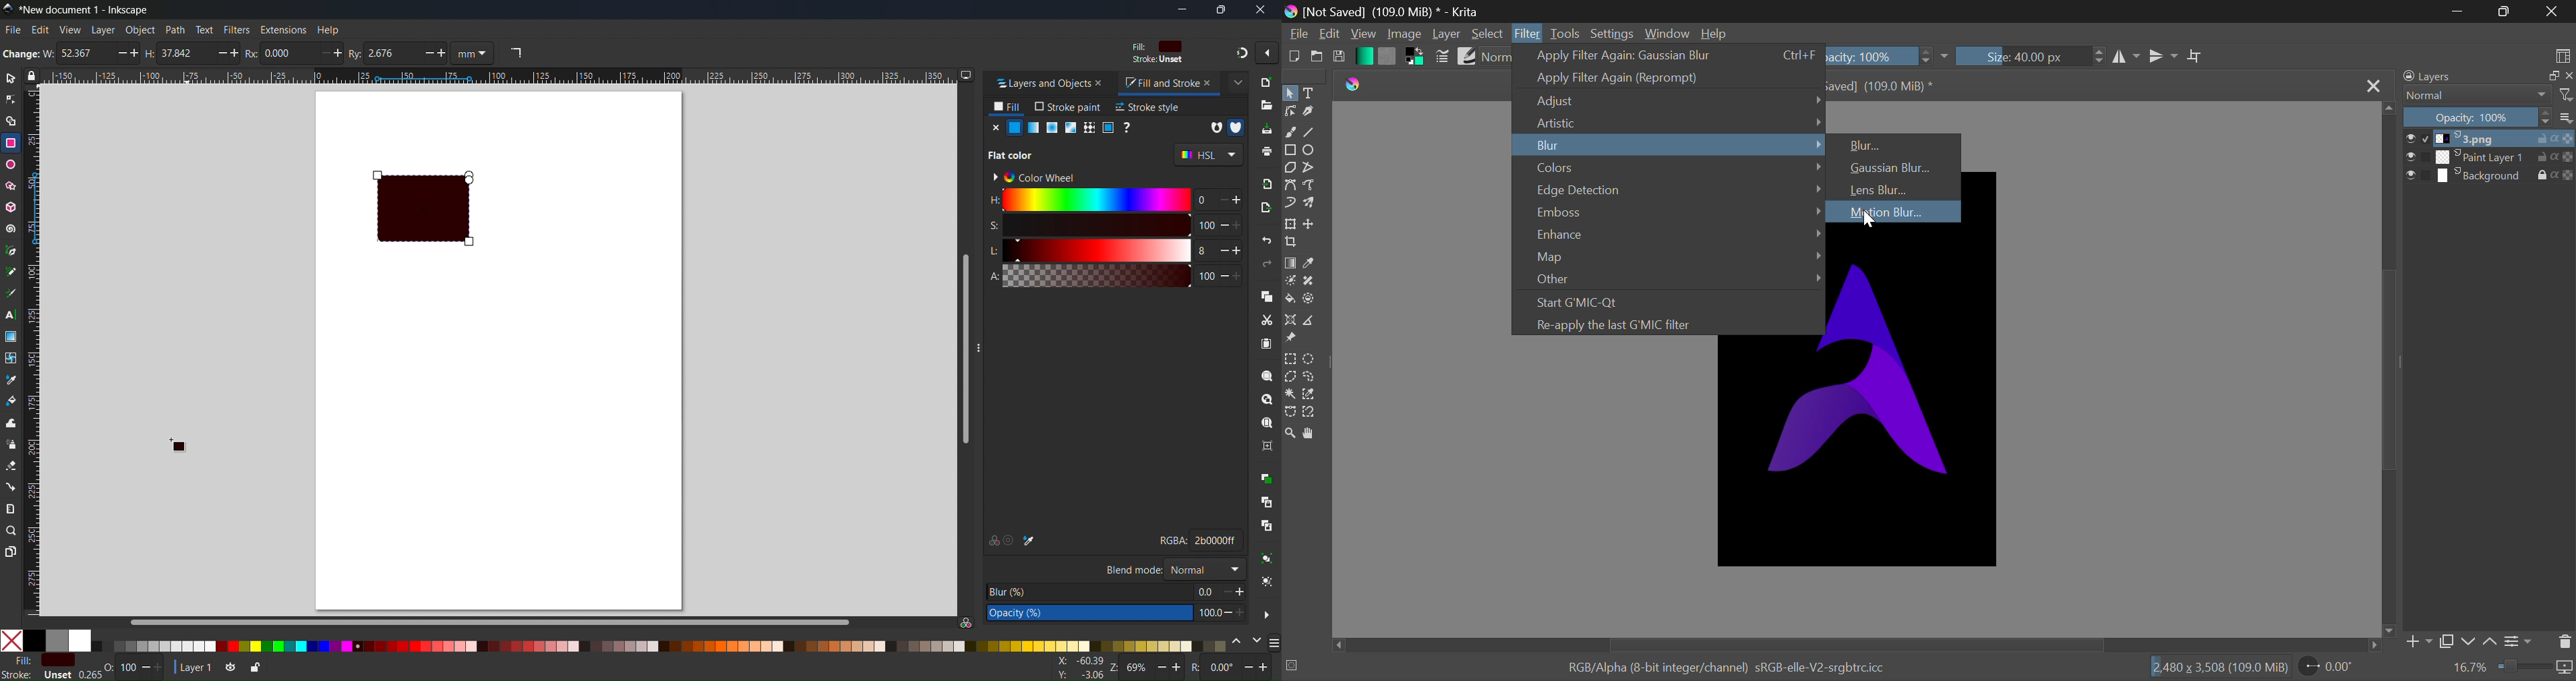 This screenshot has width=2576, height=700. Describe the element at coordinates (254, 669) in the screenshot. I see `Lock or unlock current layer` at that location.